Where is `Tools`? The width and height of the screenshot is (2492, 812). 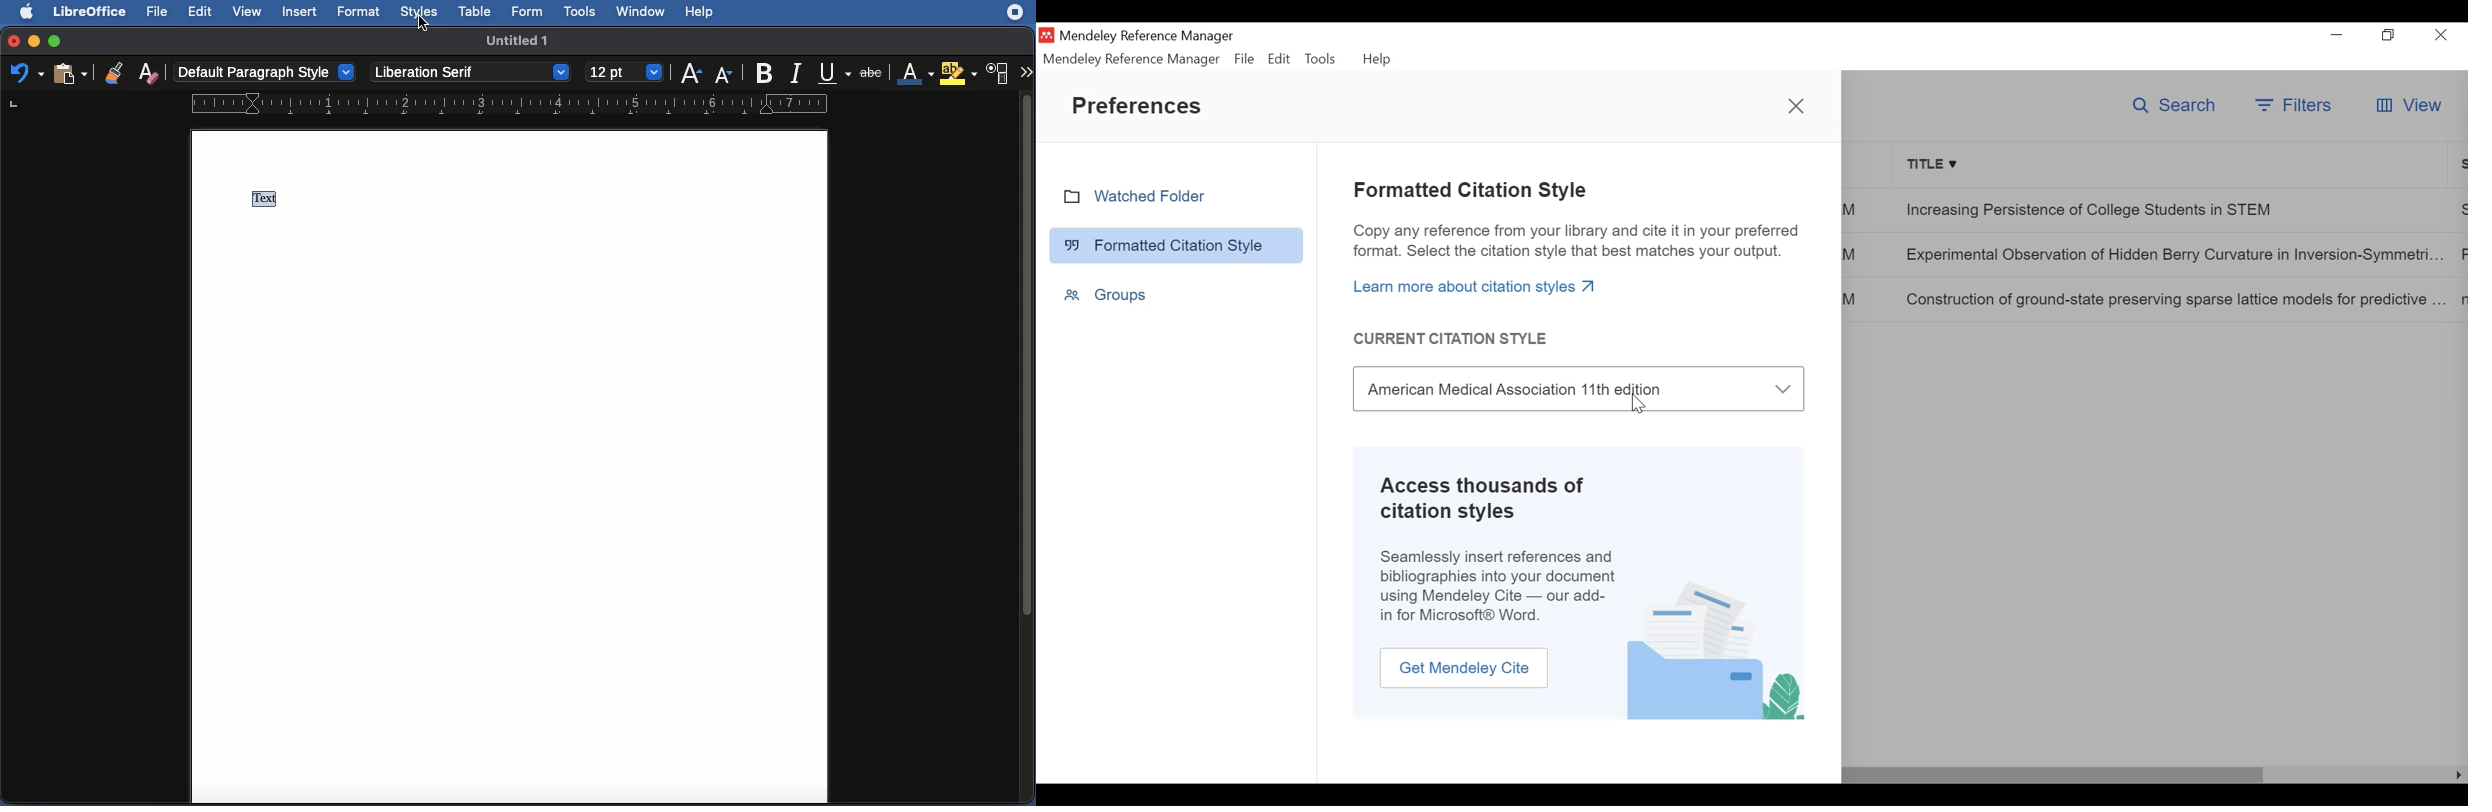 Tools is located at coordinates (580, 13).